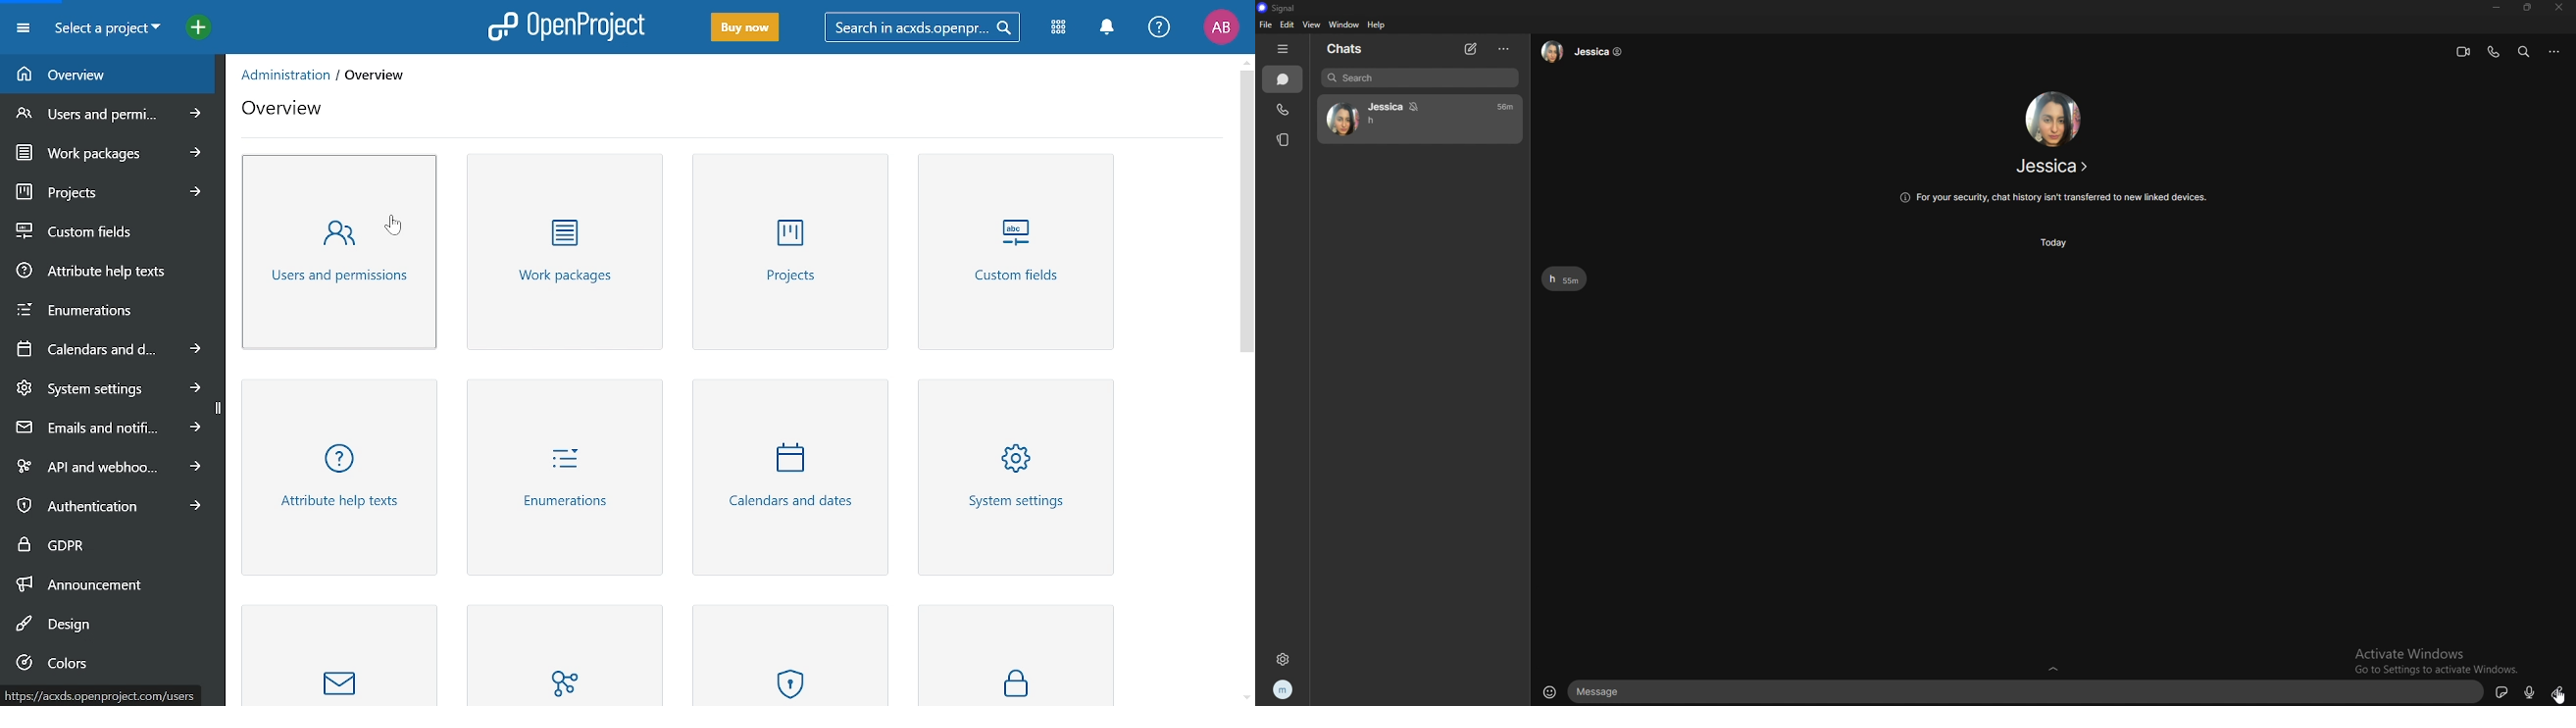 Image resolution: width=2576 pixels, height=728 pixels. Describe the element at coordinates (1112, 28) in the screenshot. I see `Notifiactions` at that location.